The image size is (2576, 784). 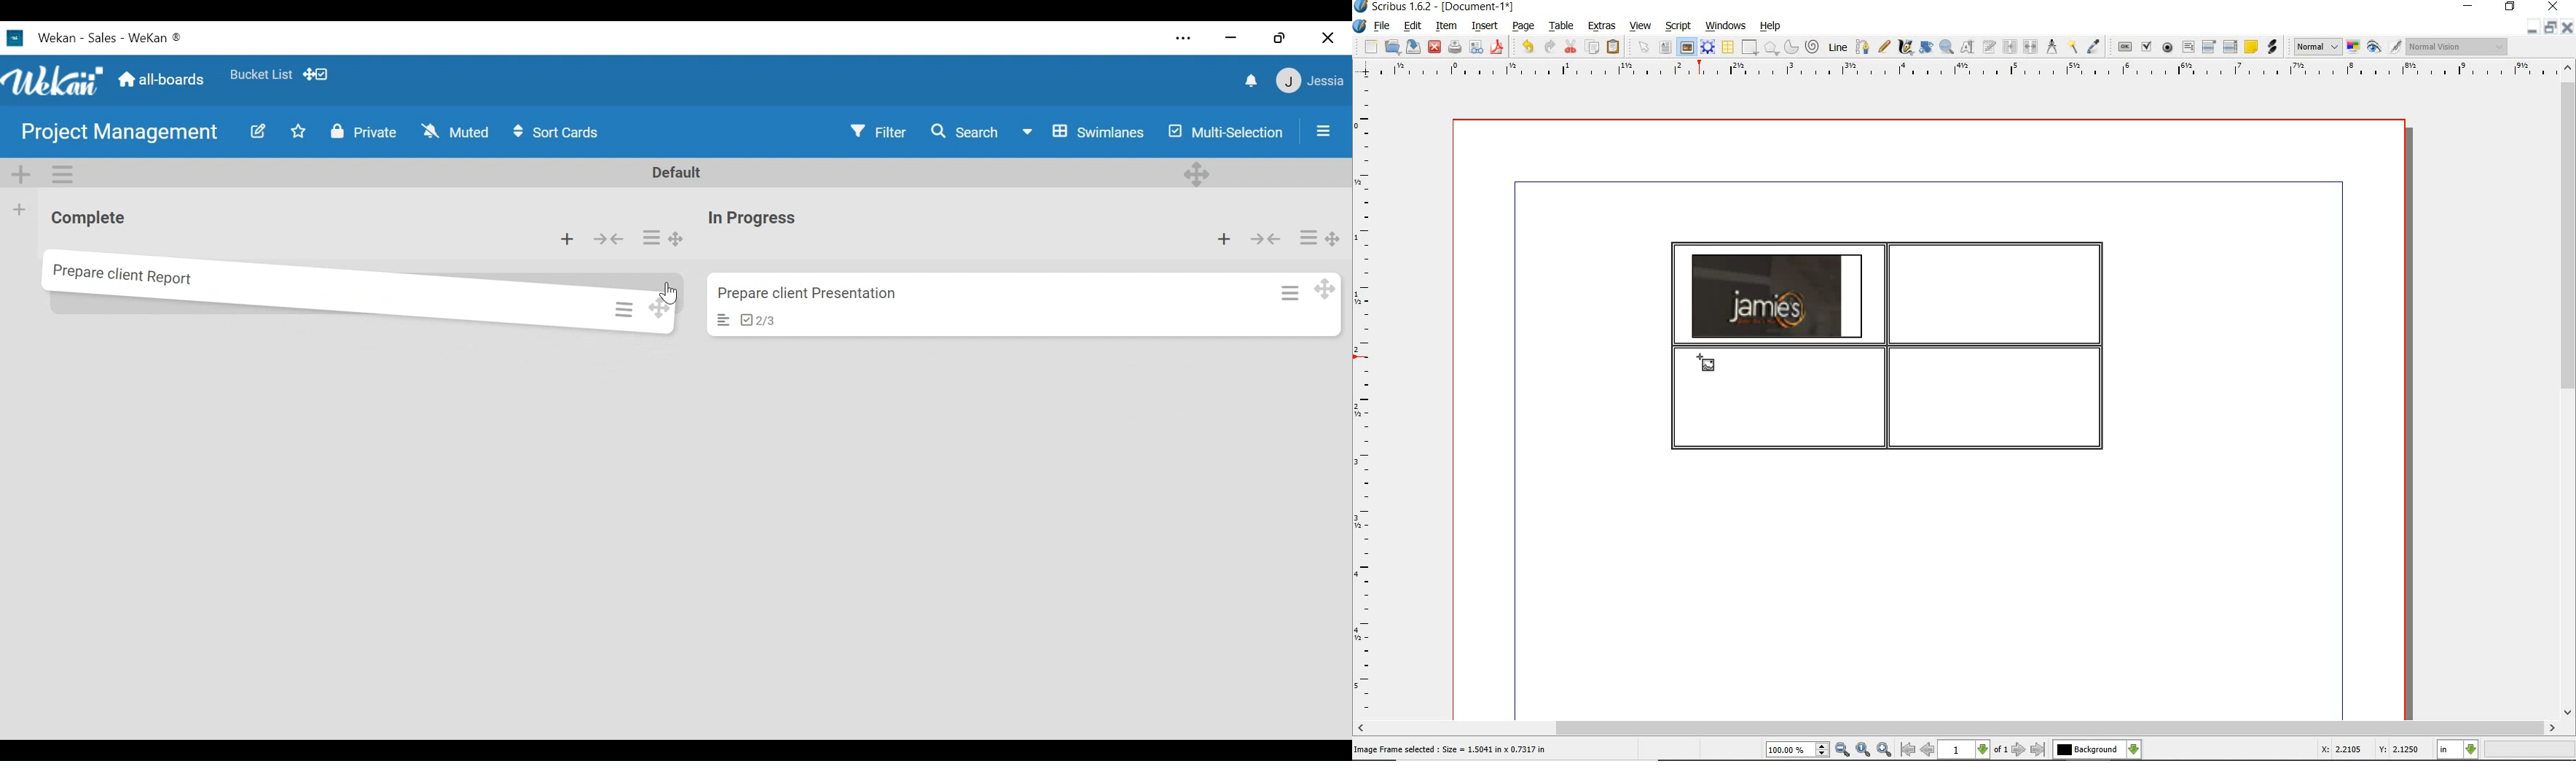 What do you see at coordinates (1383, 27) in the screenshot?
I see `file` at bounding box center [1383, 27].